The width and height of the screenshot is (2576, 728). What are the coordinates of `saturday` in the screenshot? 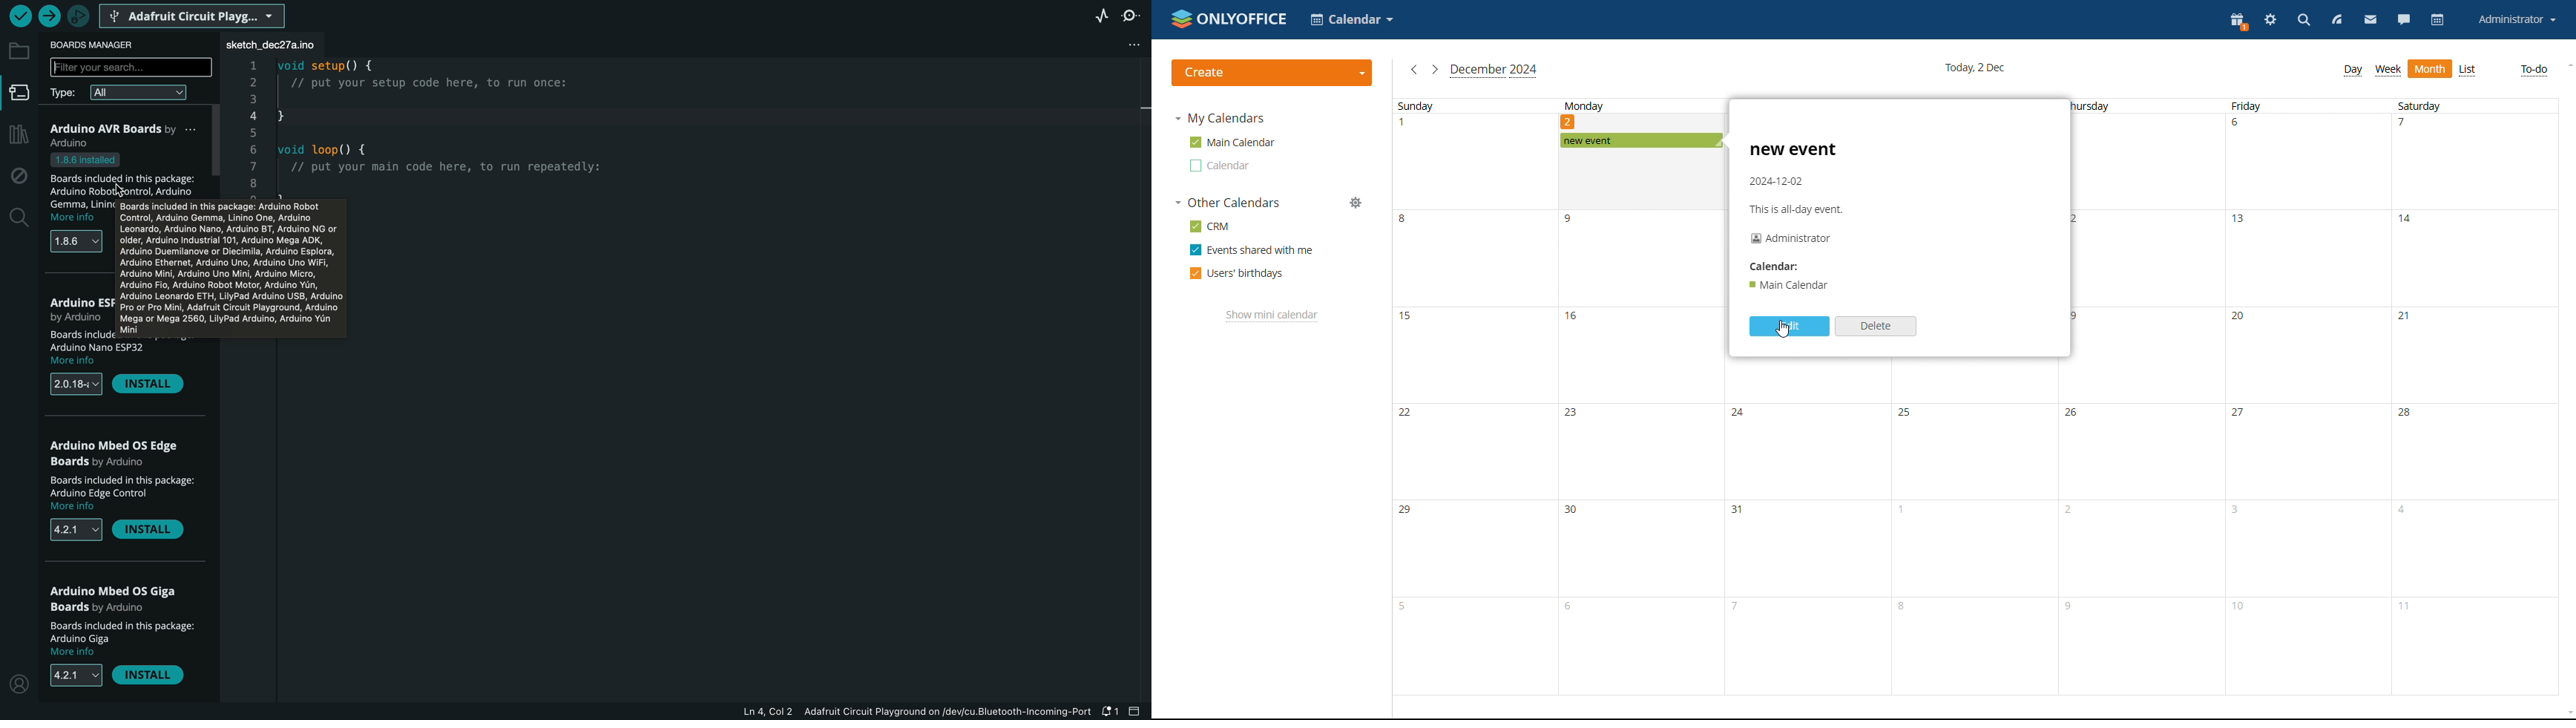 It's located at (2475, 396).